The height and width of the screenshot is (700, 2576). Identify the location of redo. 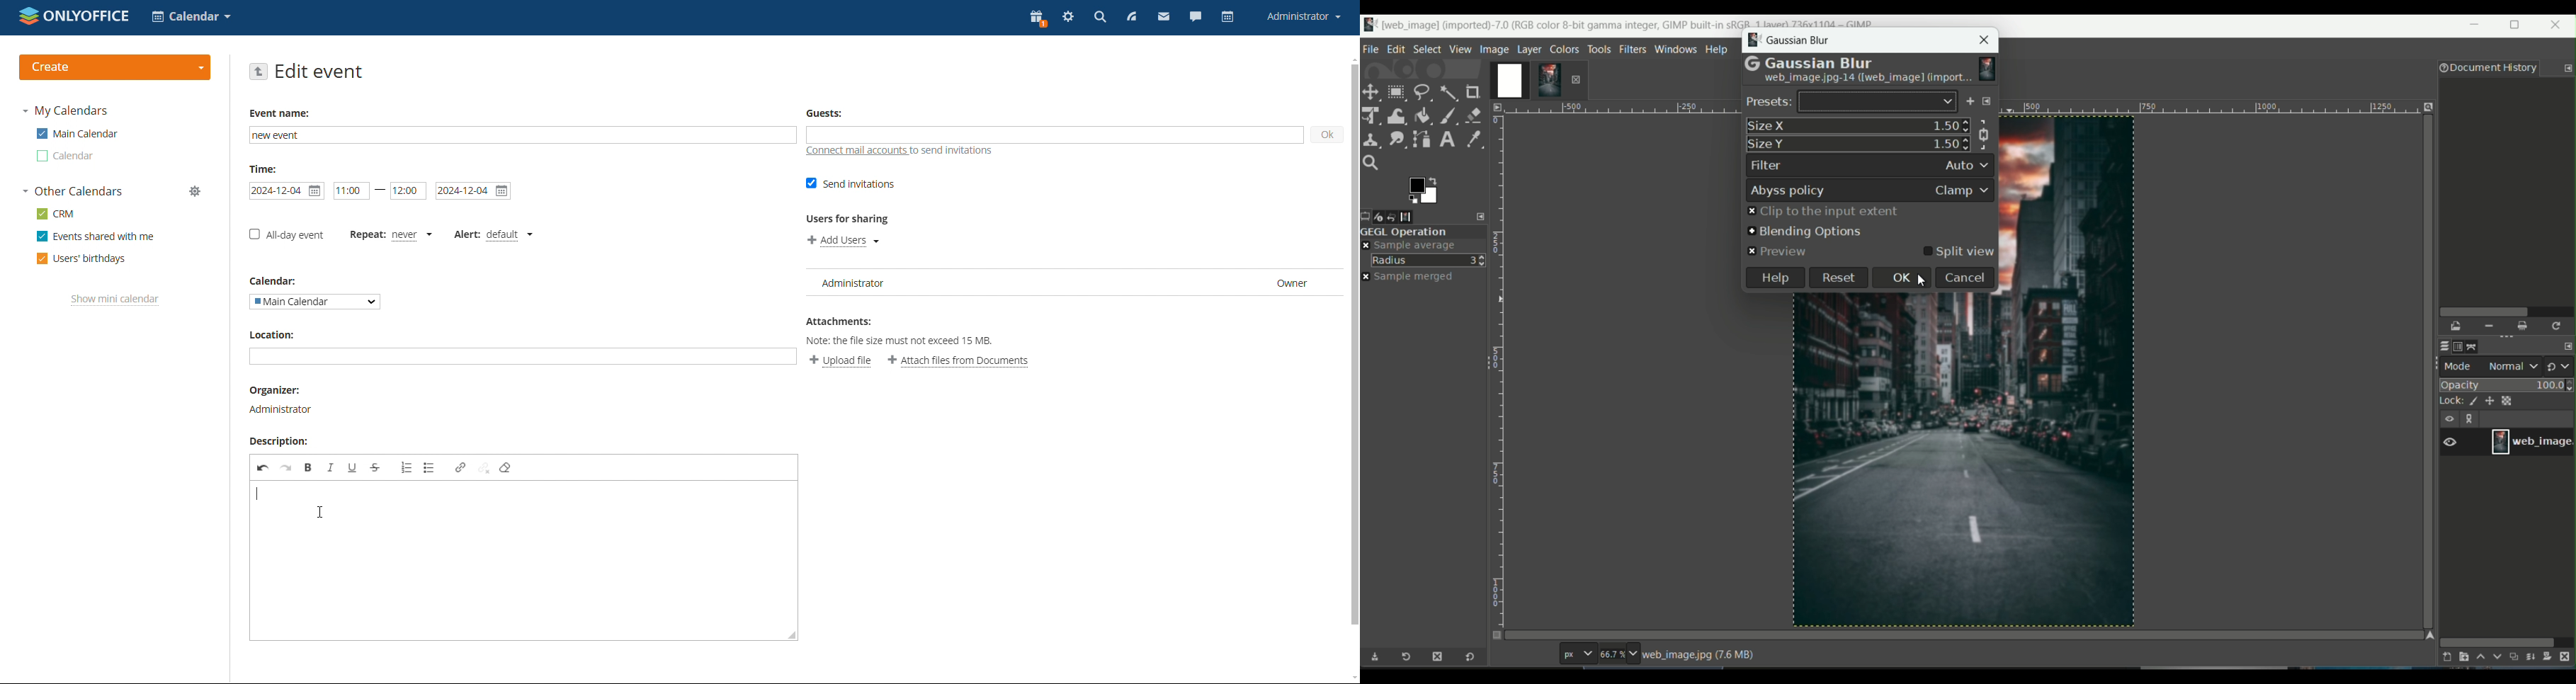
(286, 468).